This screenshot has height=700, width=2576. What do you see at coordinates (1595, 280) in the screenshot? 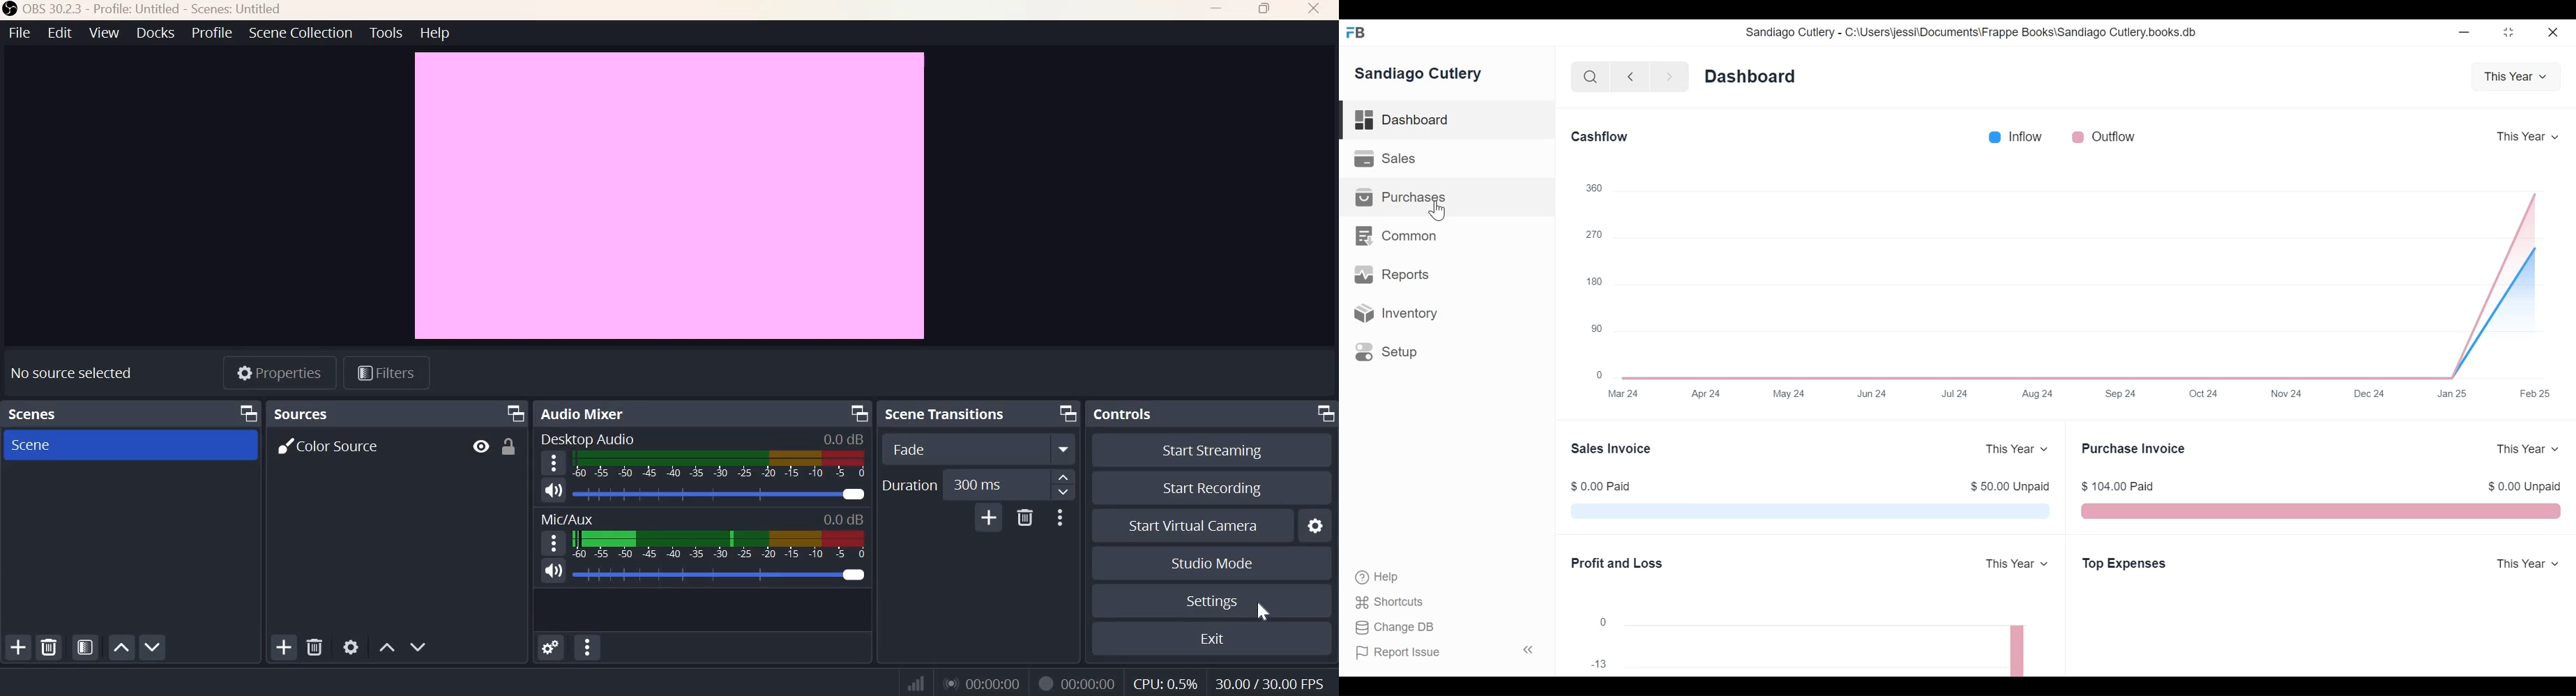
I see `180` at bounding box center [1595, 280].